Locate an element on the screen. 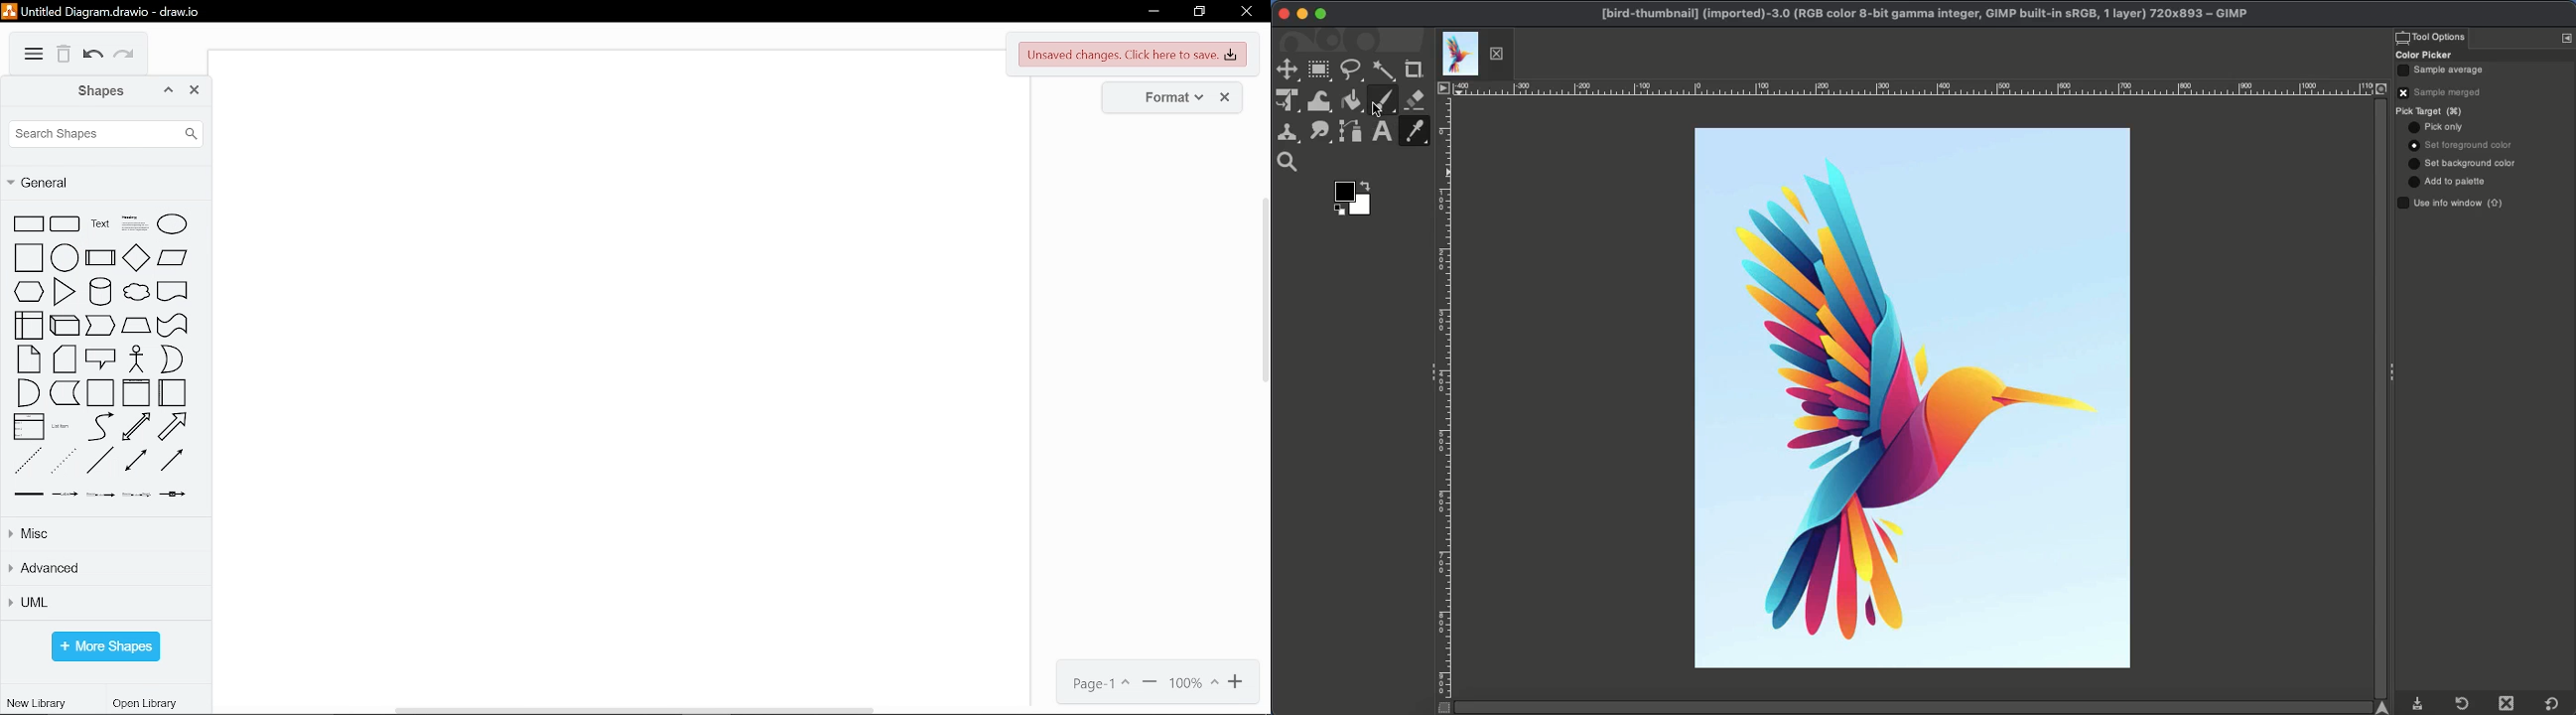  Tool options is located at coordinates (2431, 36).